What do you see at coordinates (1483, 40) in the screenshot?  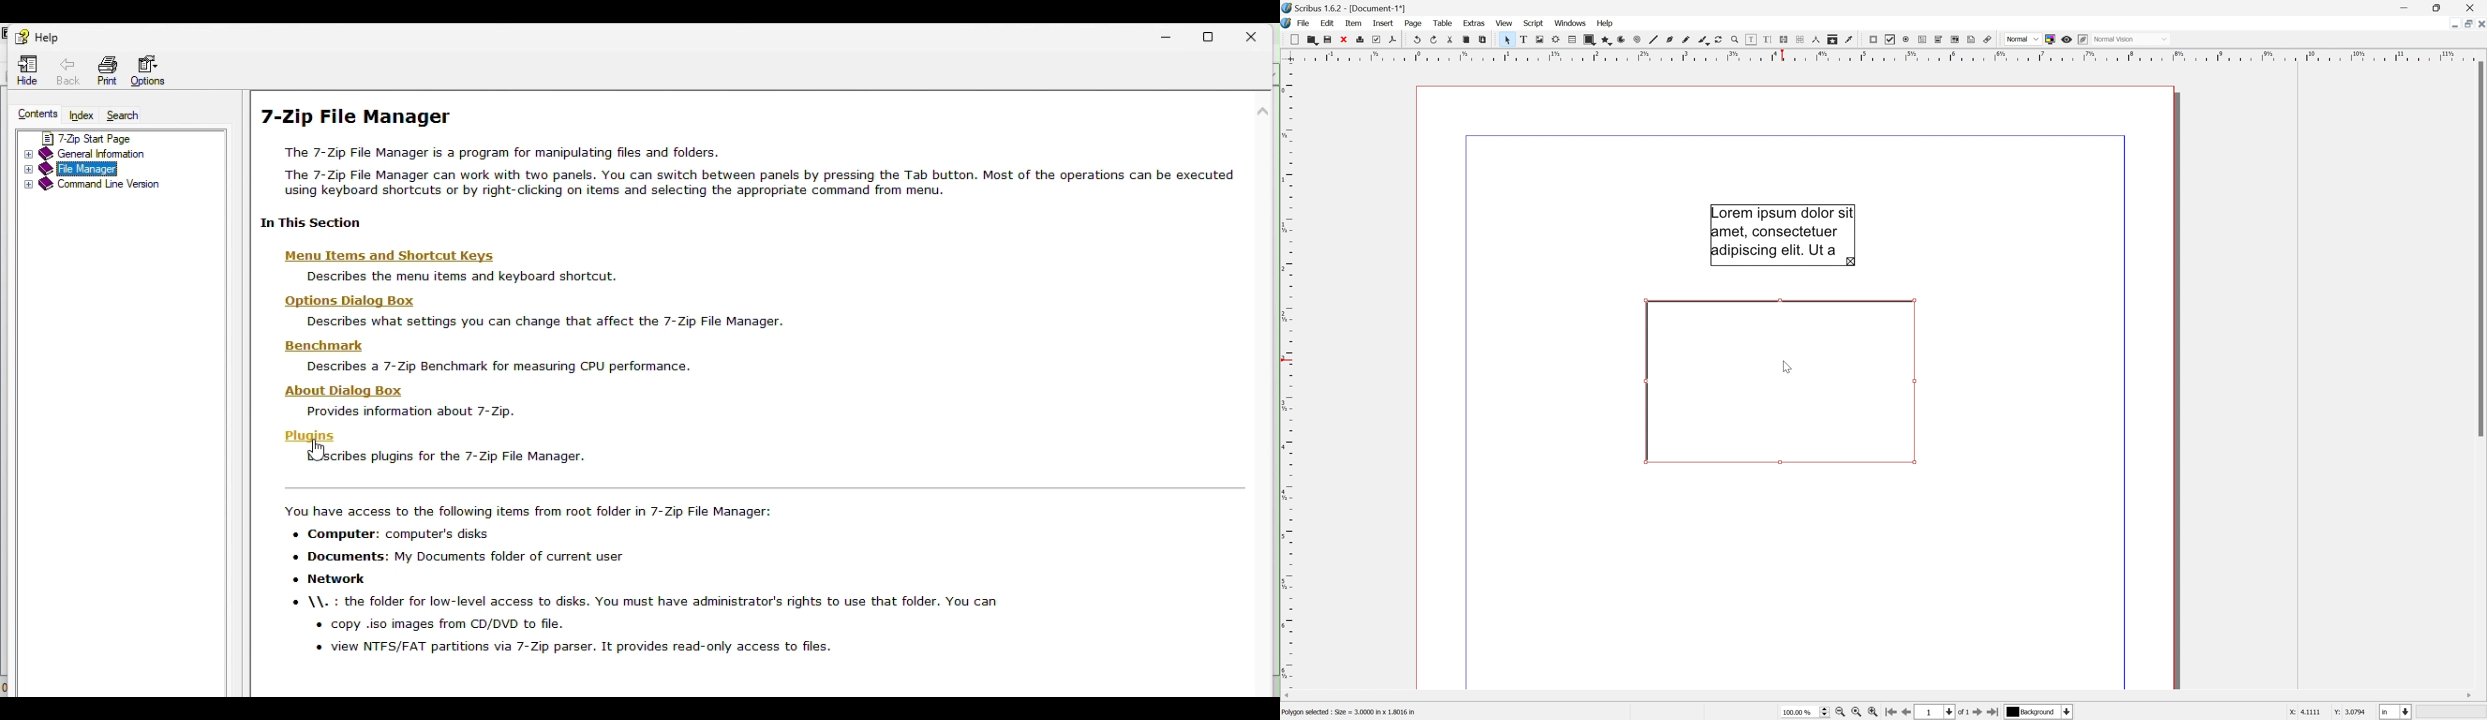 I see `Paste` at bounding box center [1483, 40].